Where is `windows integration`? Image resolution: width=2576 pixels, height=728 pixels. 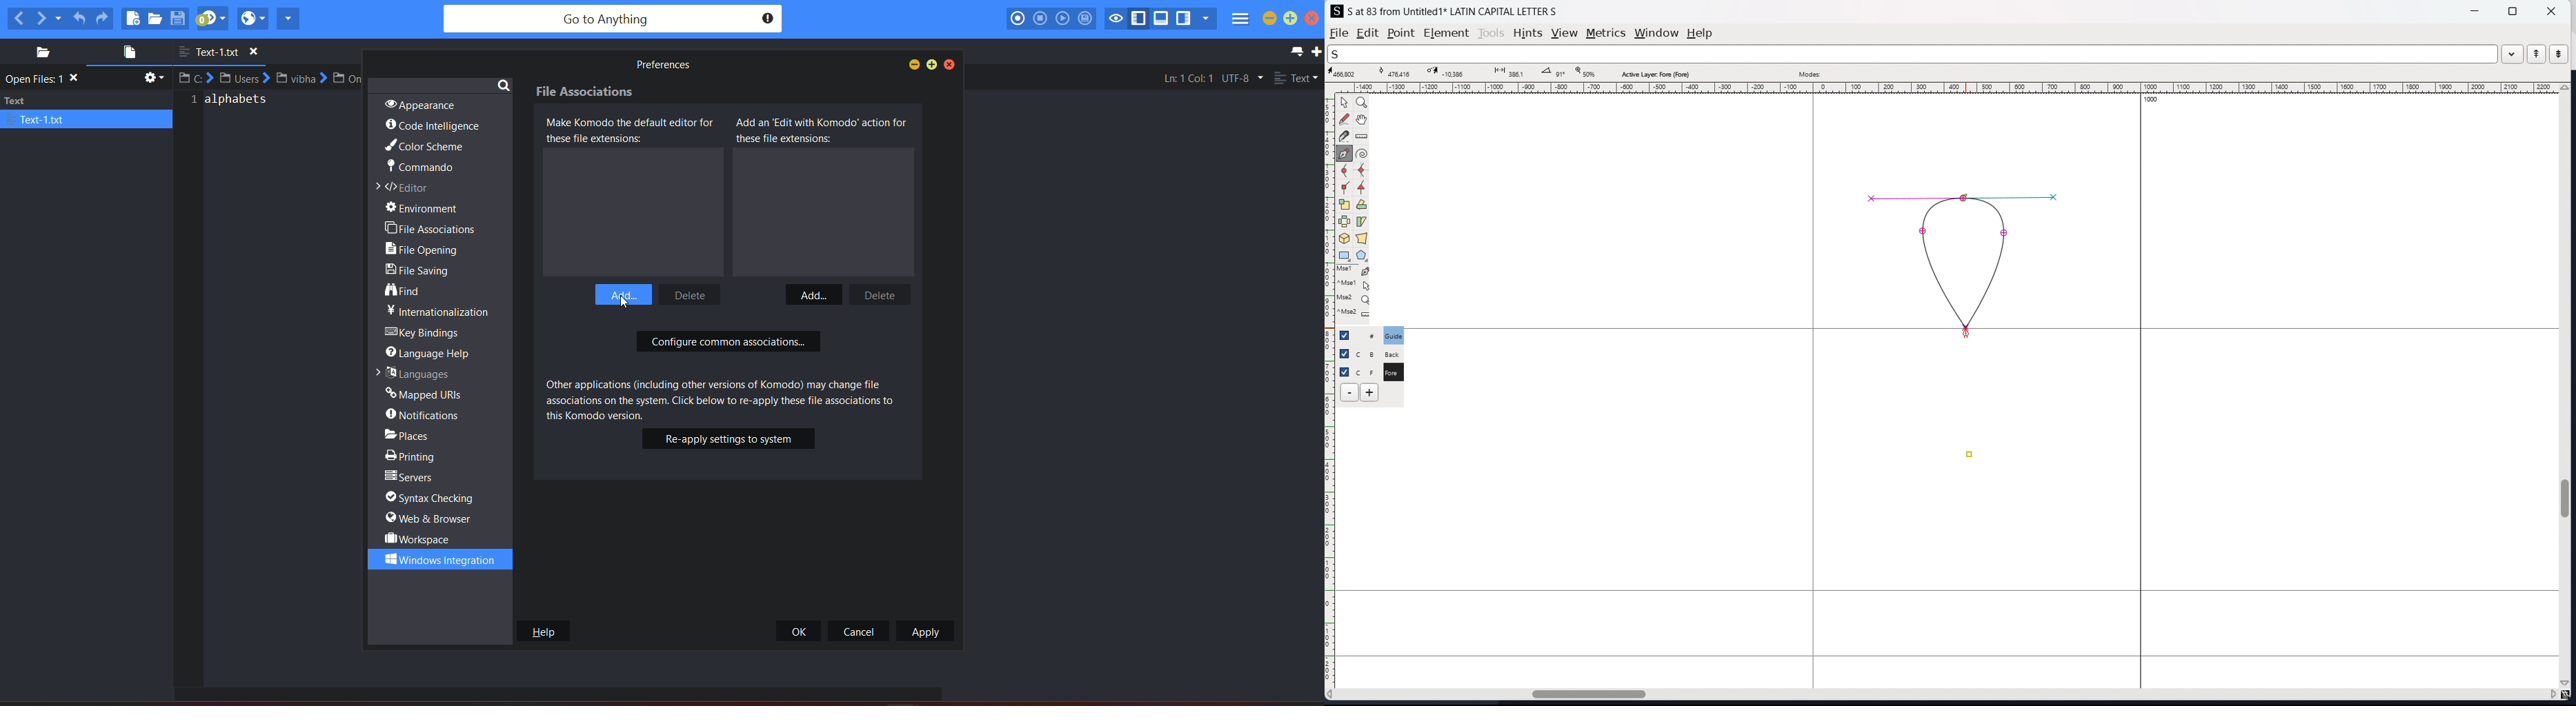
windows integration is located at coordinates (434, 559).